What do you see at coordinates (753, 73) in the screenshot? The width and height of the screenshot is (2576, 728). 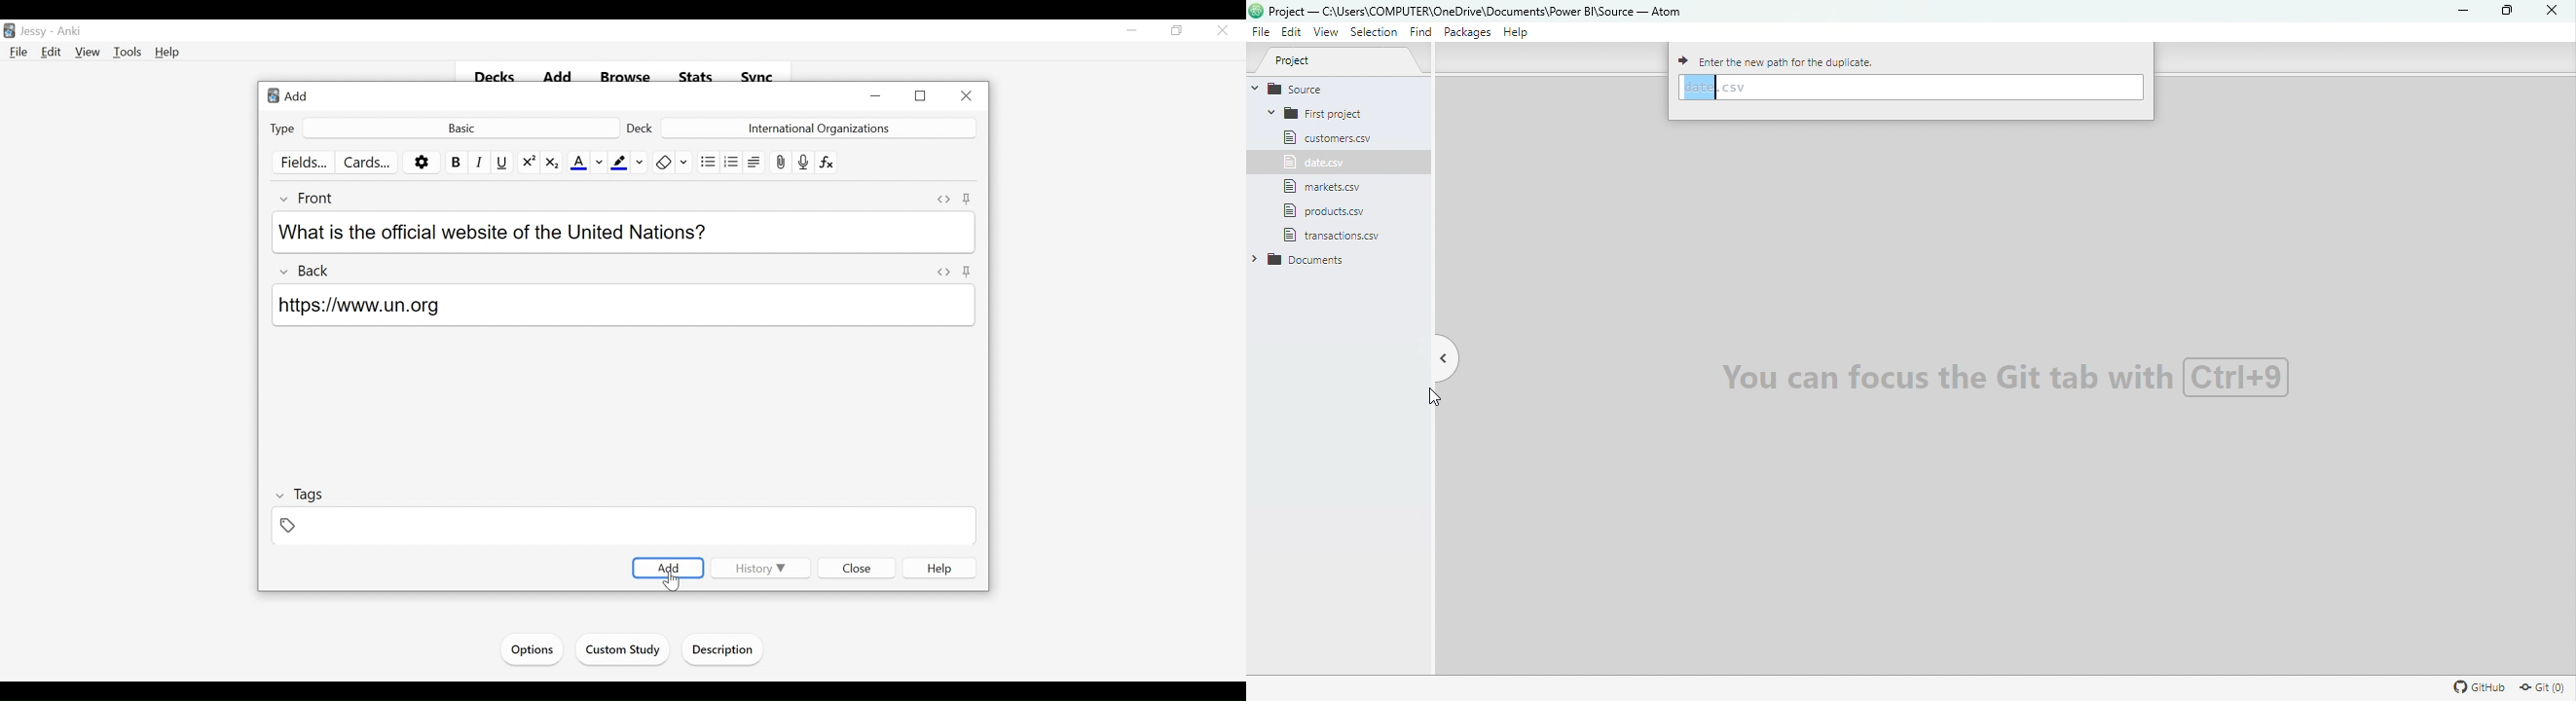 I see `Svnc` at bounding box center [753, 73].